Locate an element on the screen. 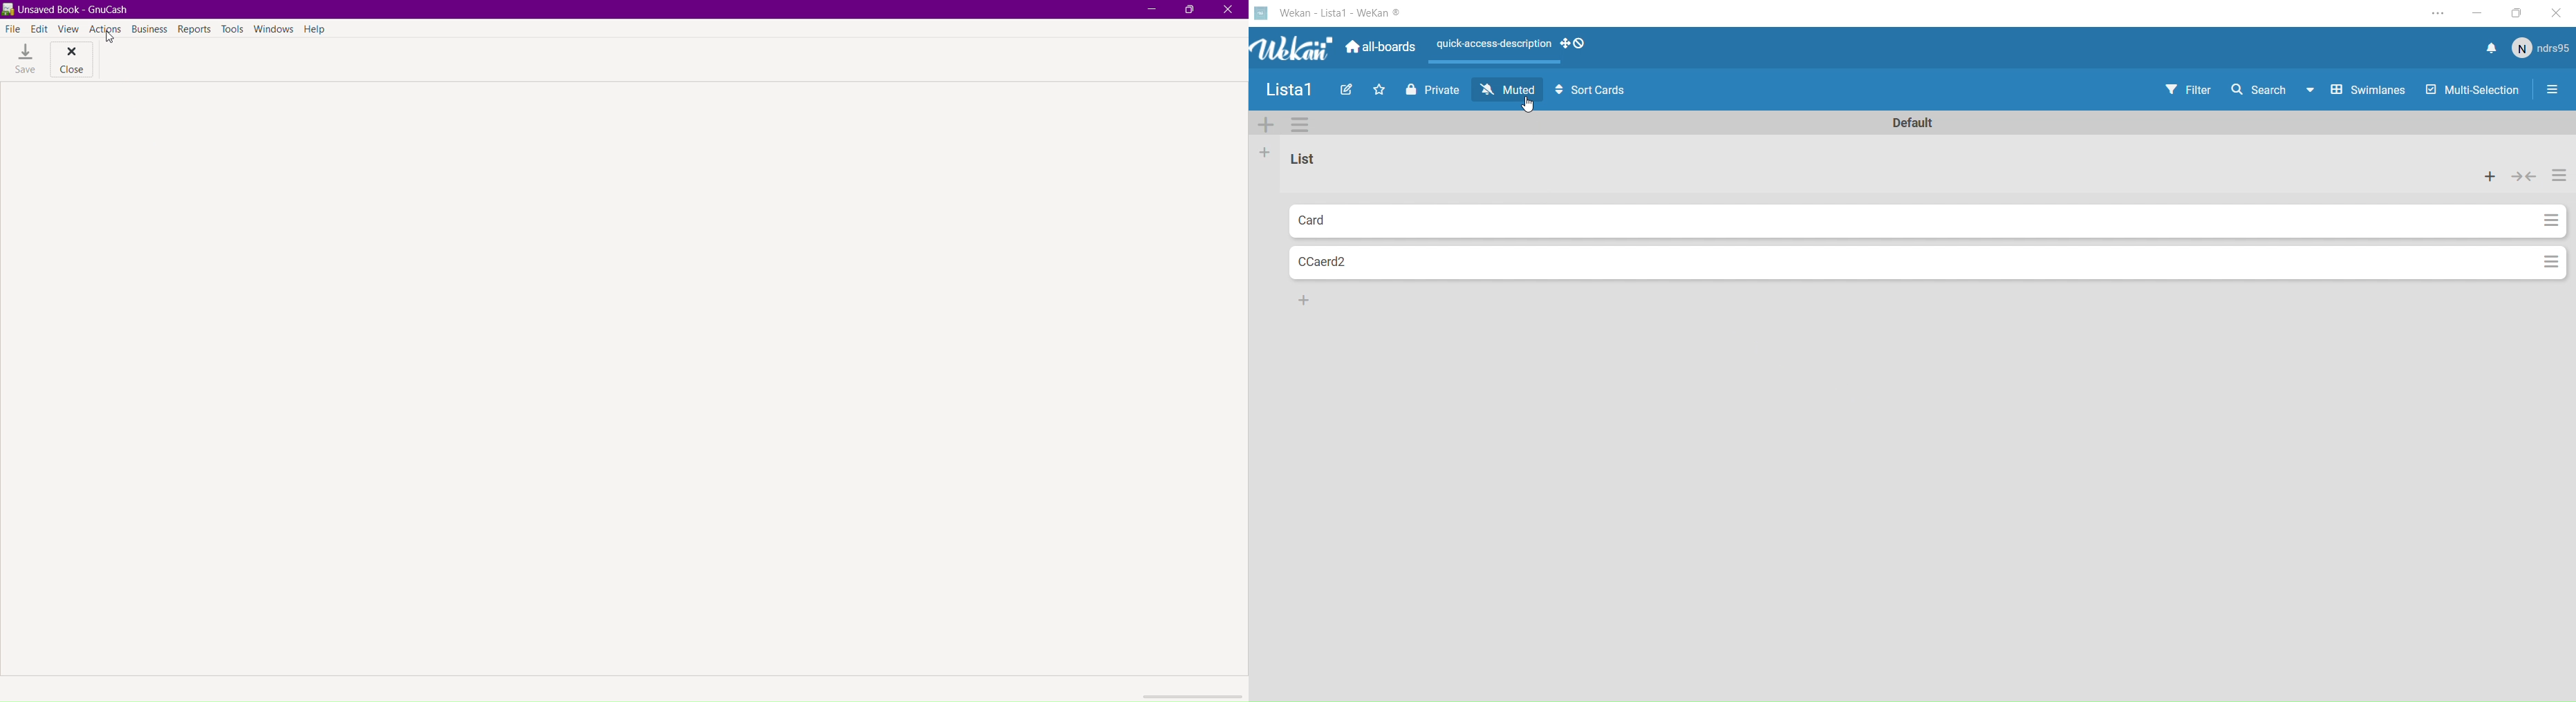  Help is located at coordinates (315, 27).